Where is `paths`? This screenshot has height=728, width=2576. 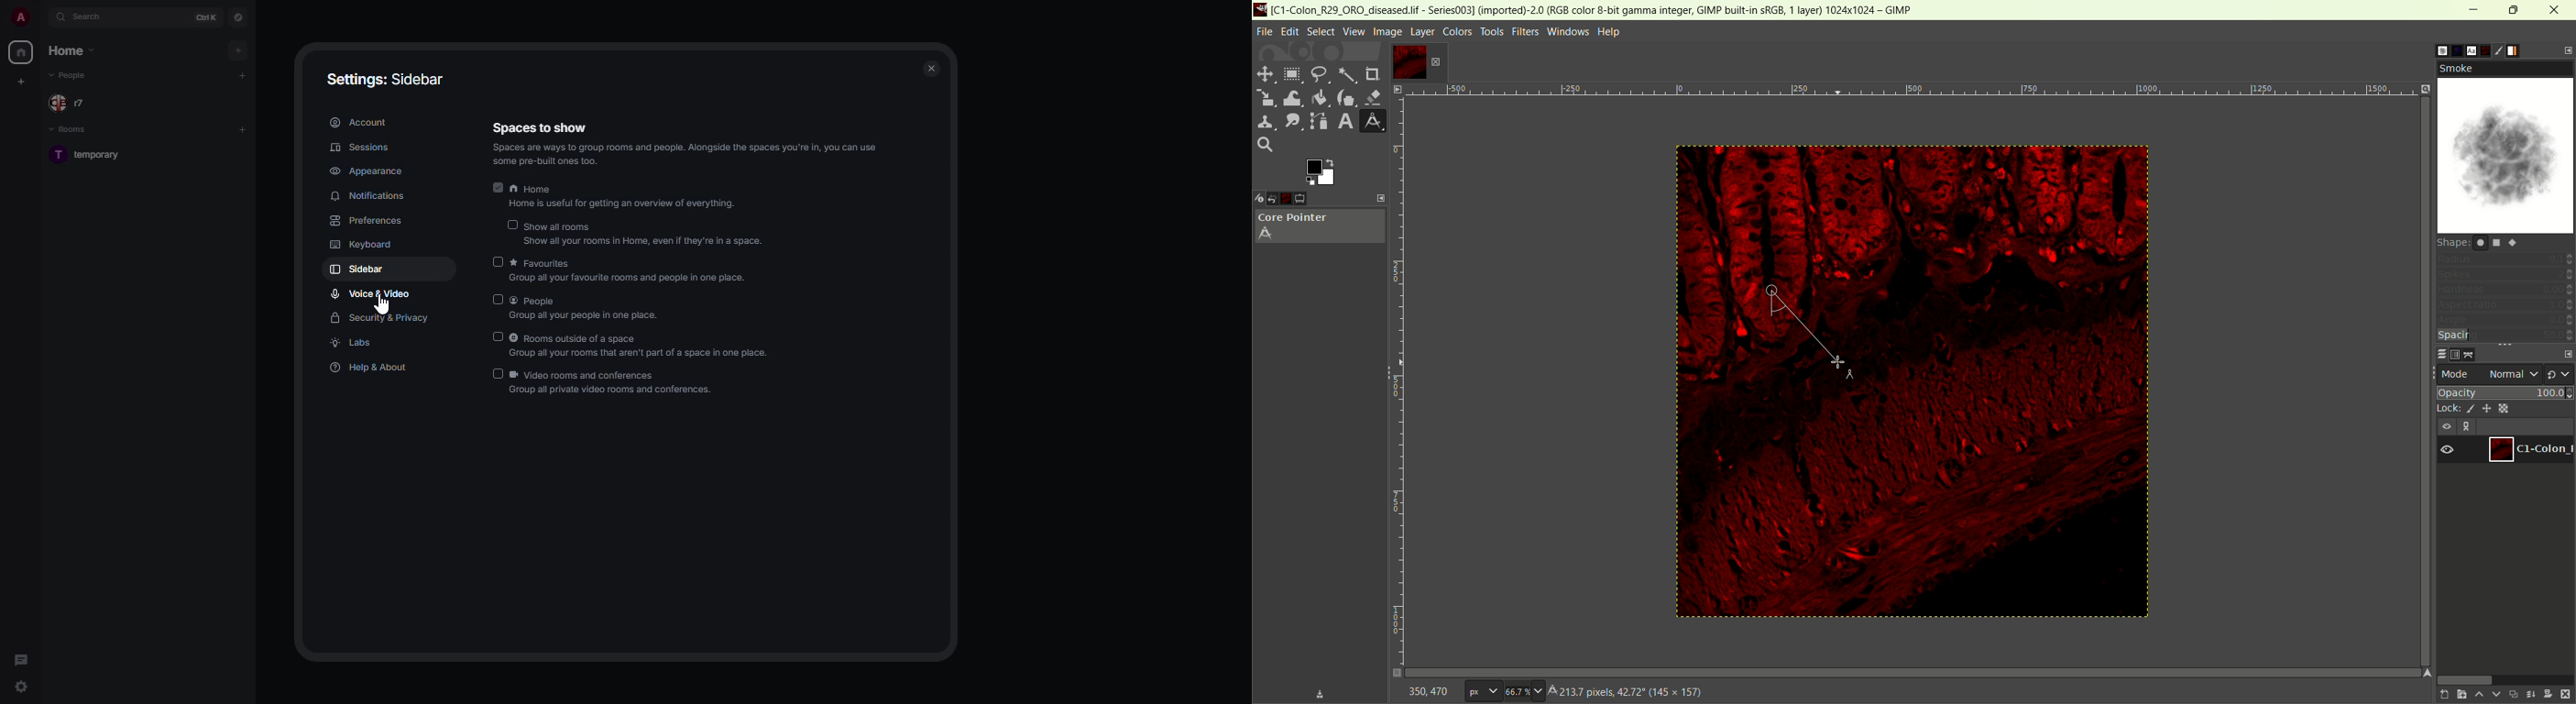 paths is located at coordinates (2473, 354).